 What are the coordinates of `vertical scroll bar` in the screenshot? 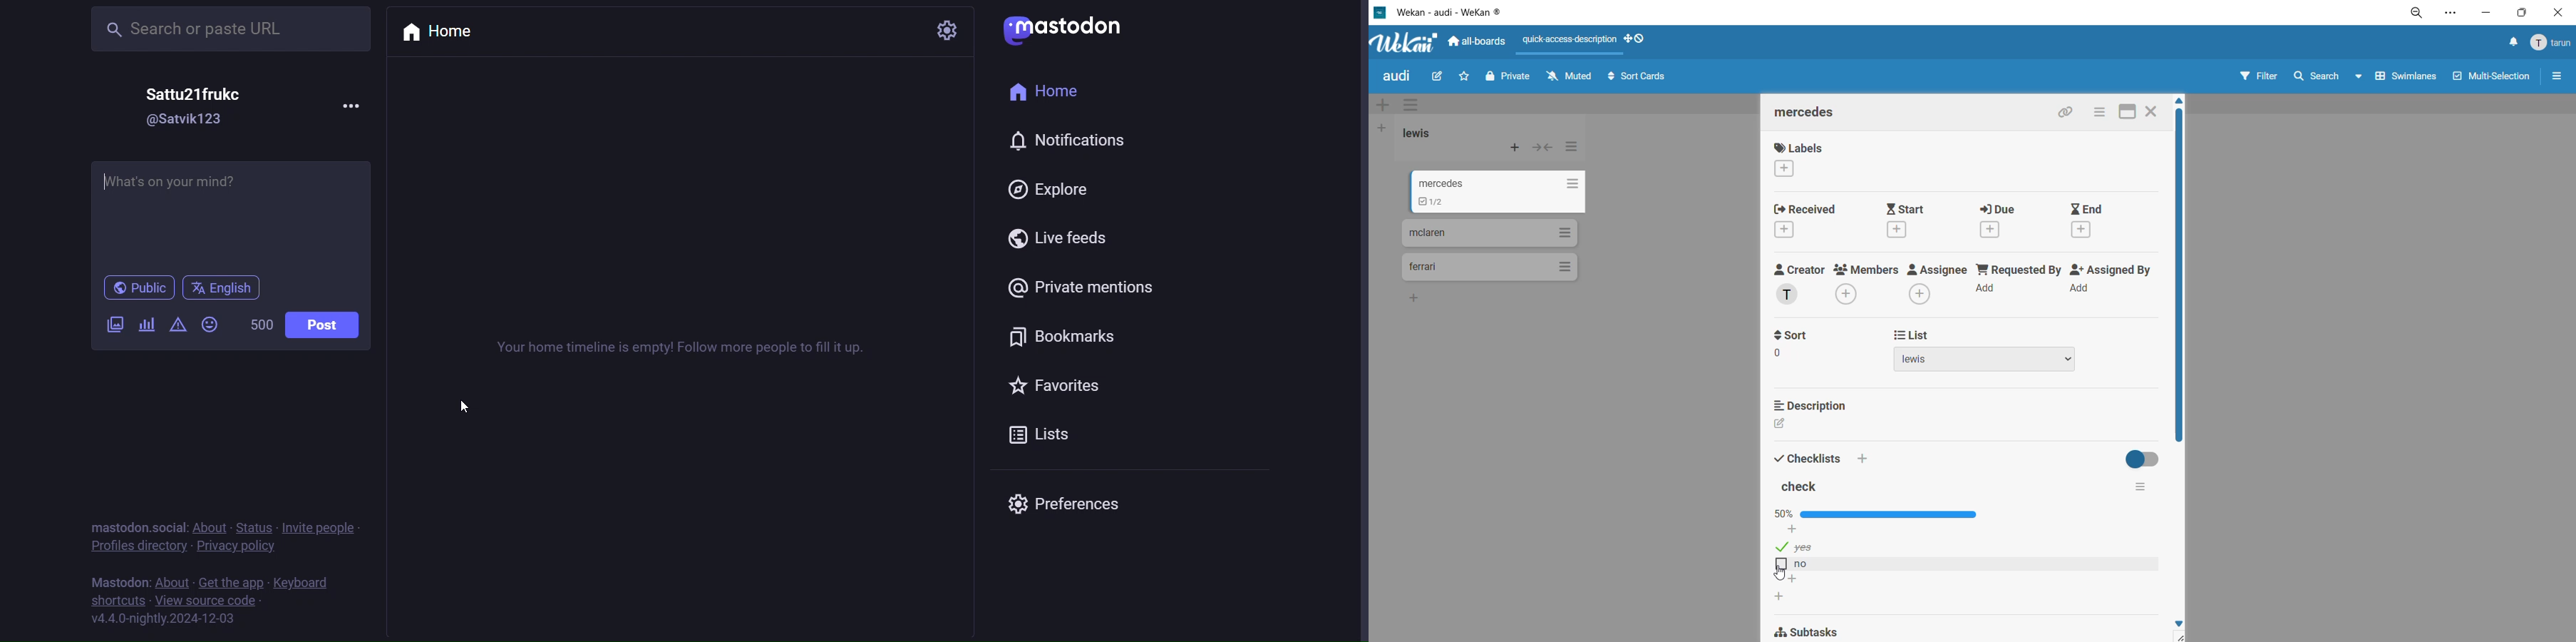 It's located at (2179, 276).